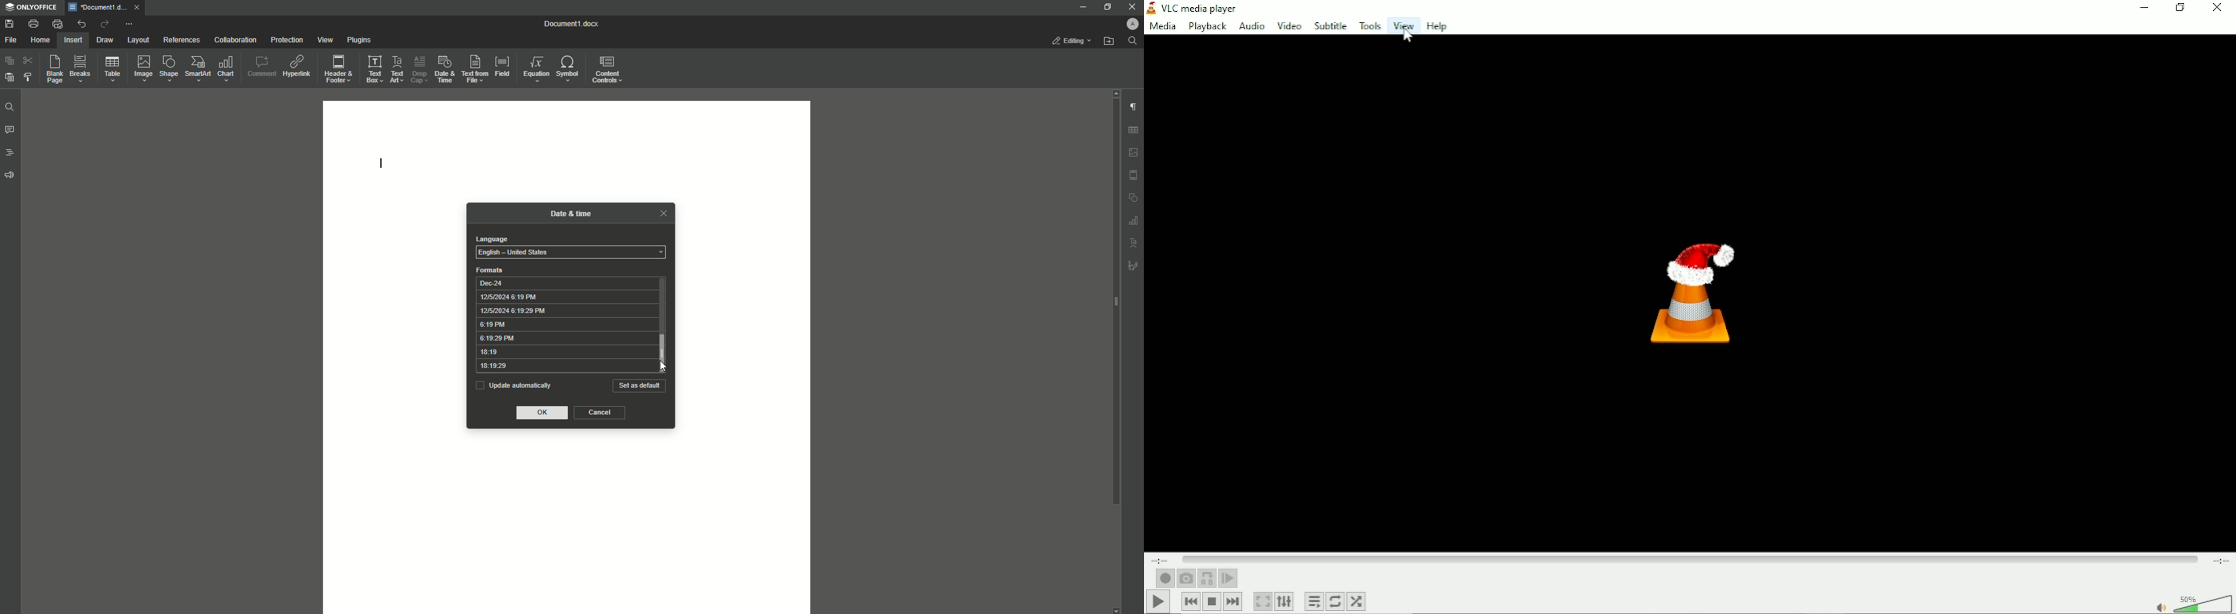 This screenshot has width=2240, height=616. Describe the element at coordinates (564, 339) in the screenshot. I see `6:19:29 PM` at that location.